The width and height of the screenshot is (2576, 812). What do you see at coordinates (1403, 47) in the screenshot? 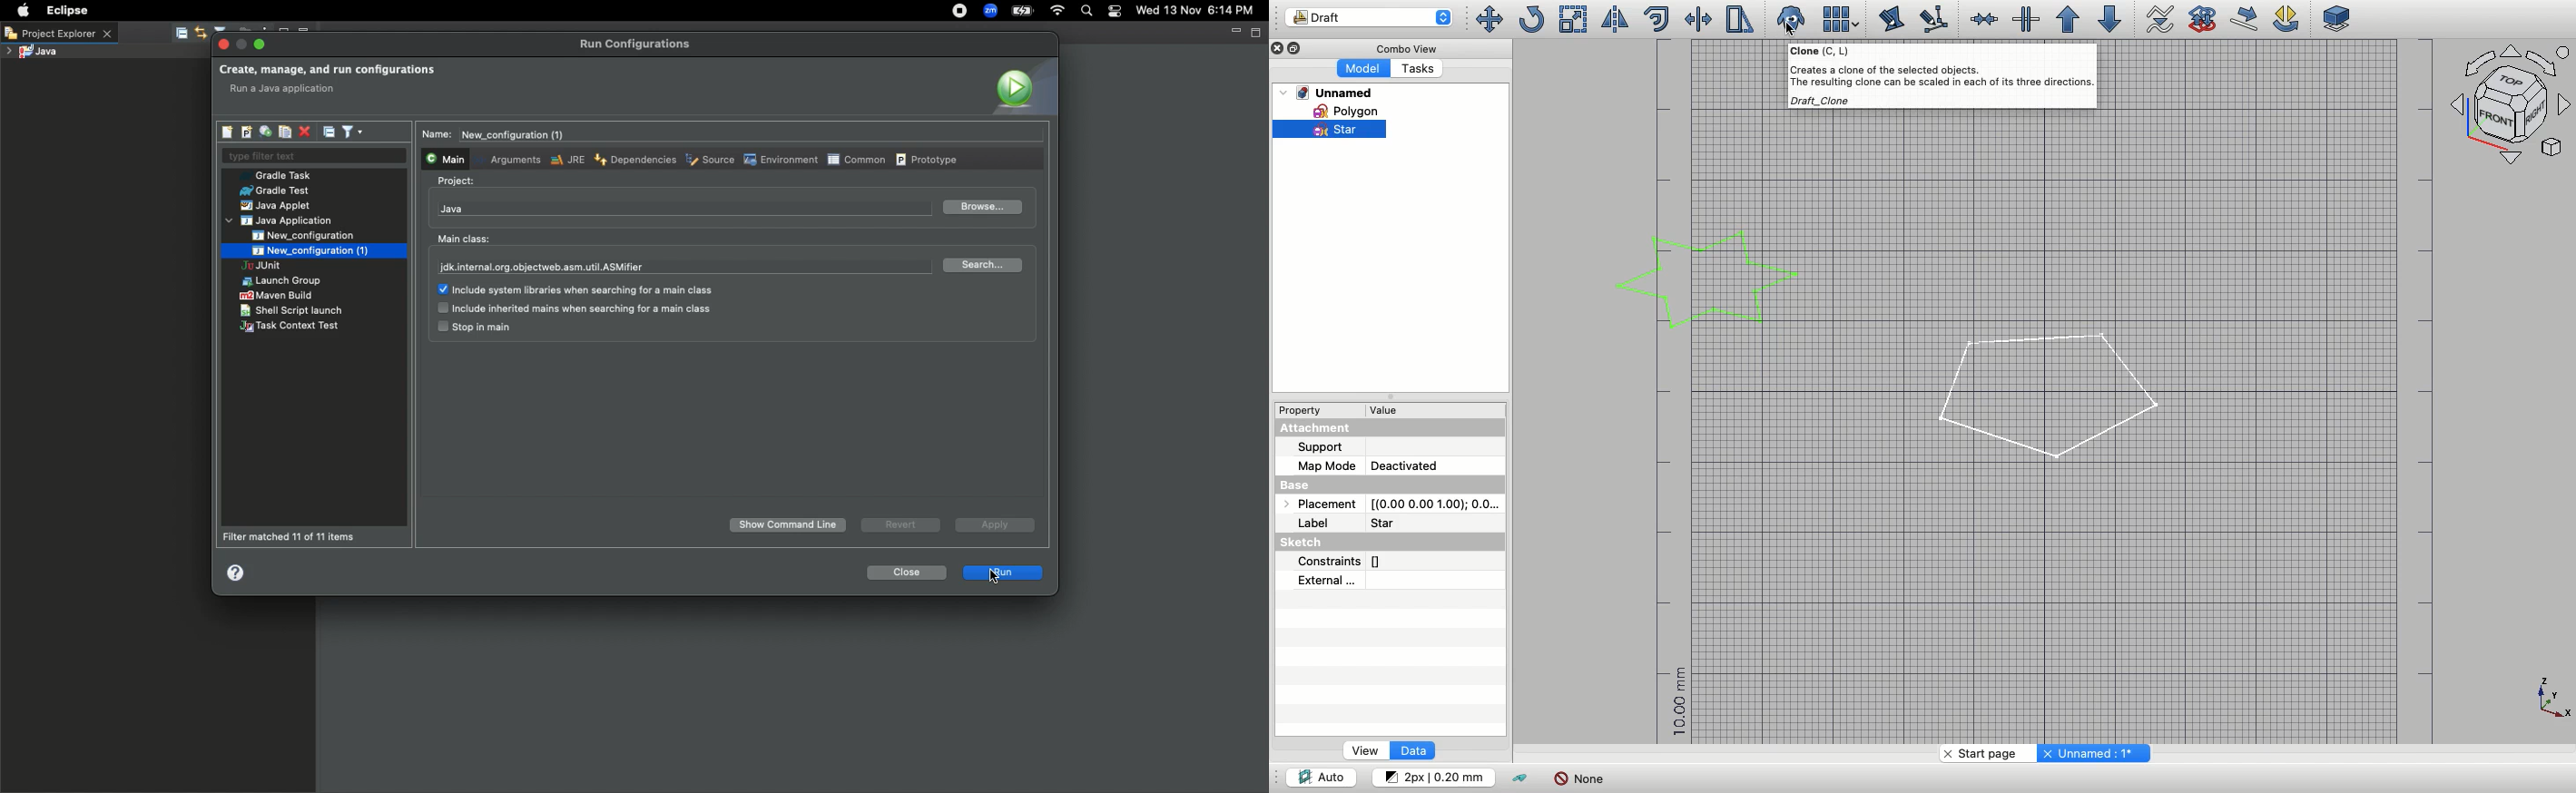
I see `Combo view` at bounding box center [1403, 47].